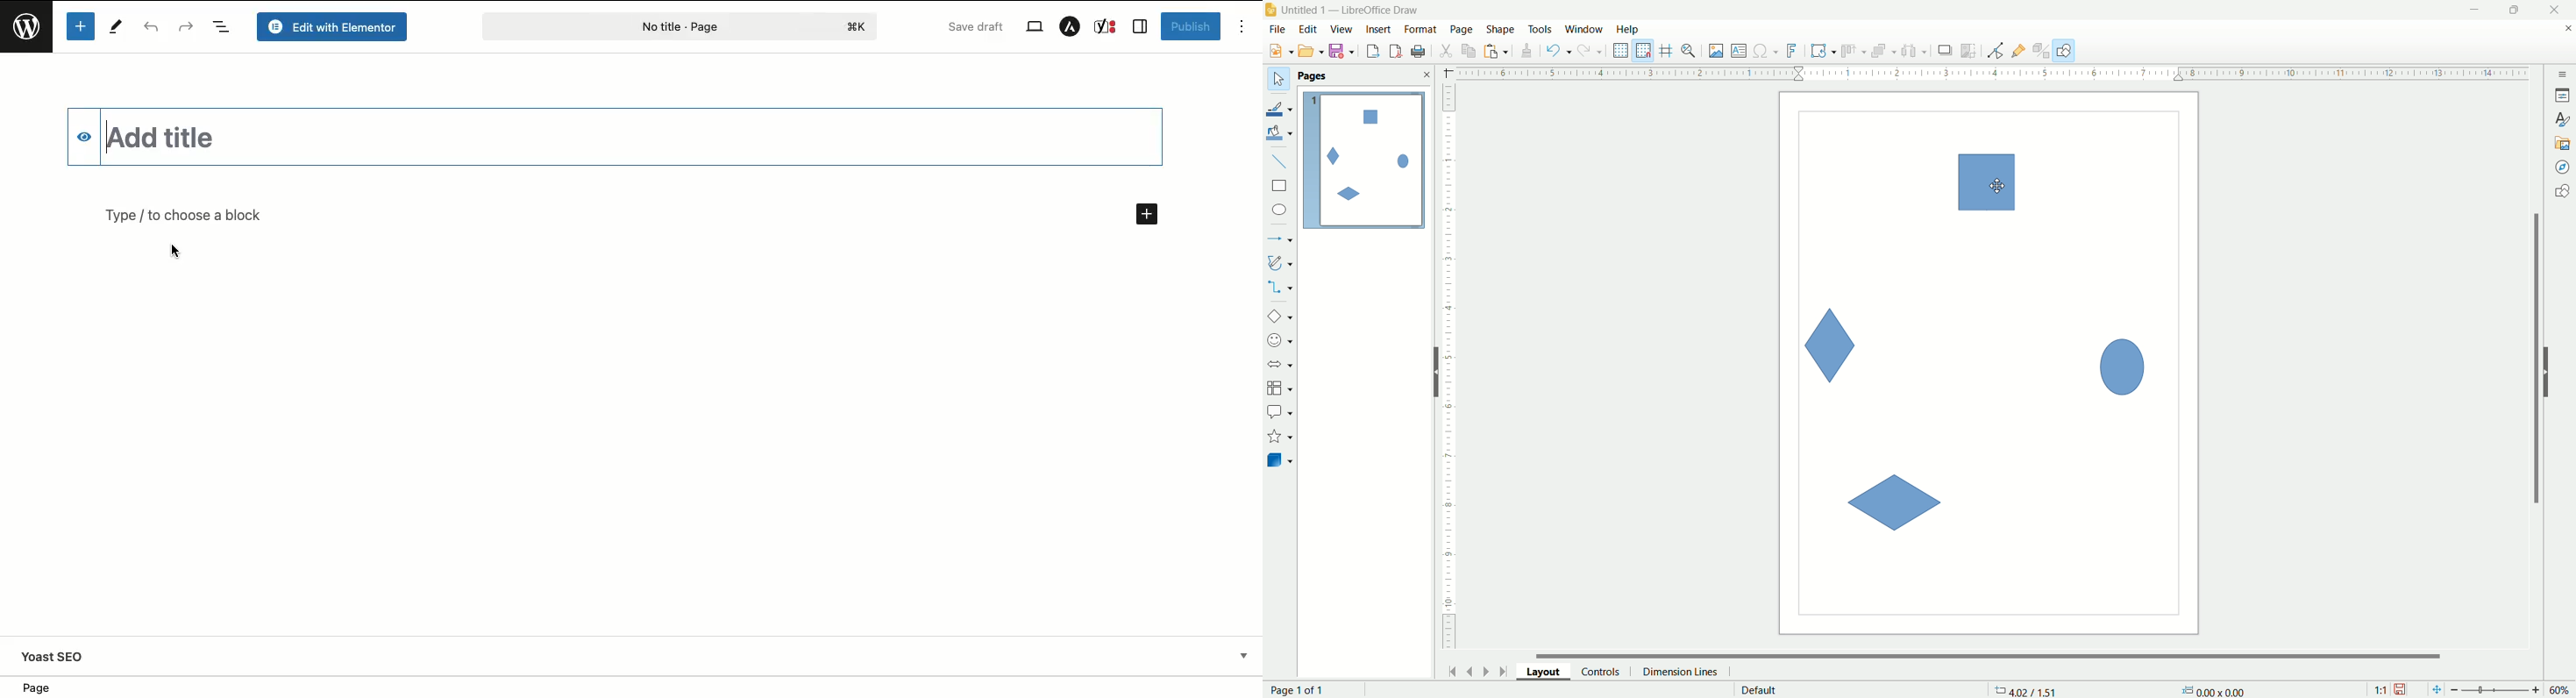 This screenshot has width=2576, height=700. I want to click on zo, so click(1691, 51).